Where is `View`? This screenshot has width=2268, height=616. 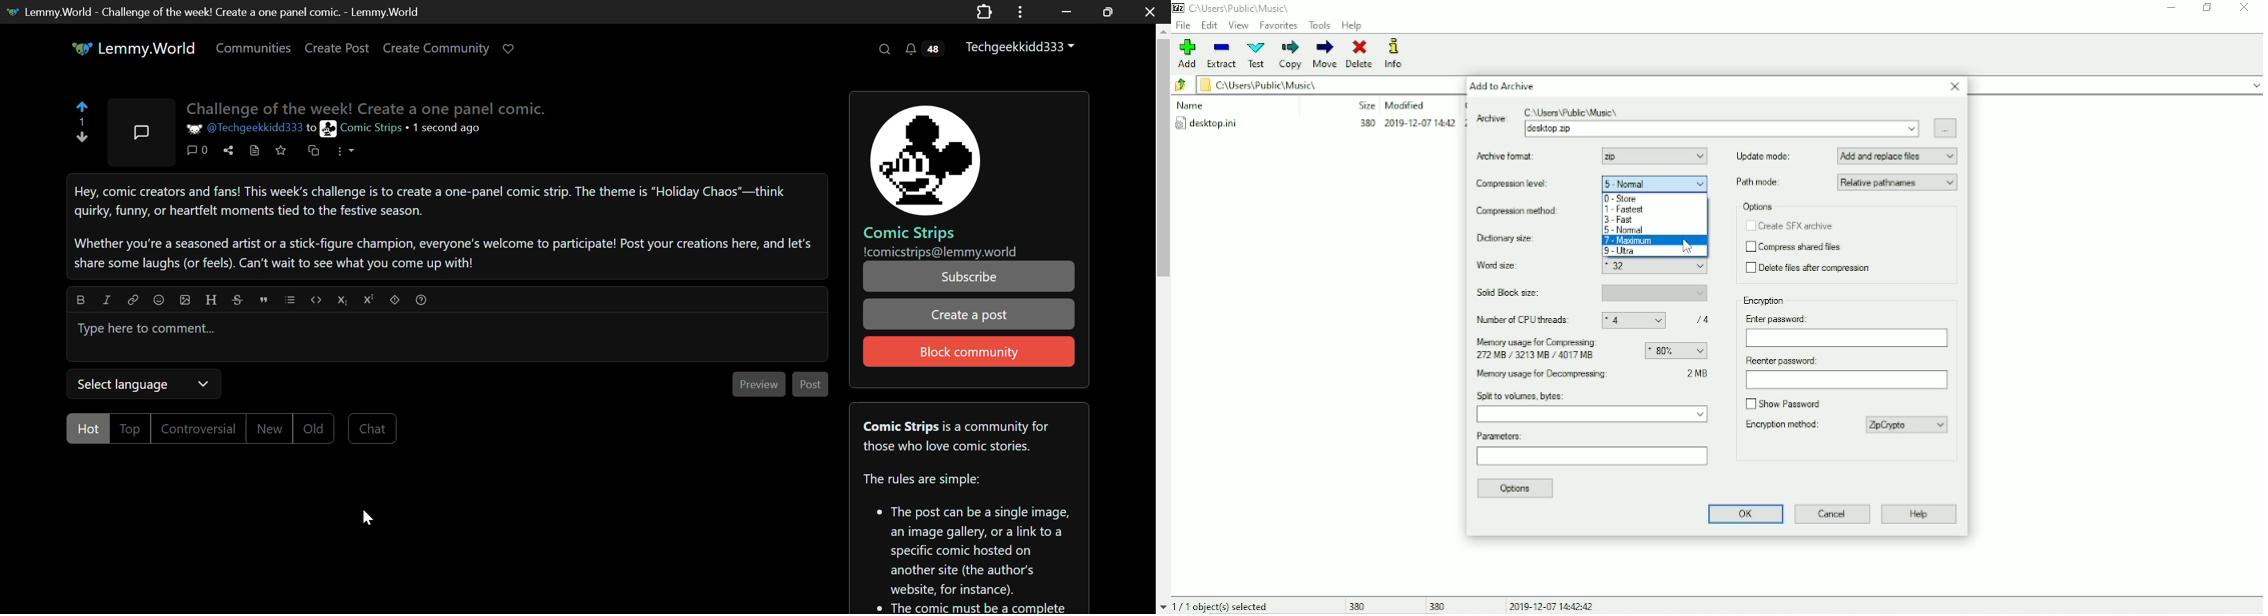
View is located at coordinates (1239, 25).